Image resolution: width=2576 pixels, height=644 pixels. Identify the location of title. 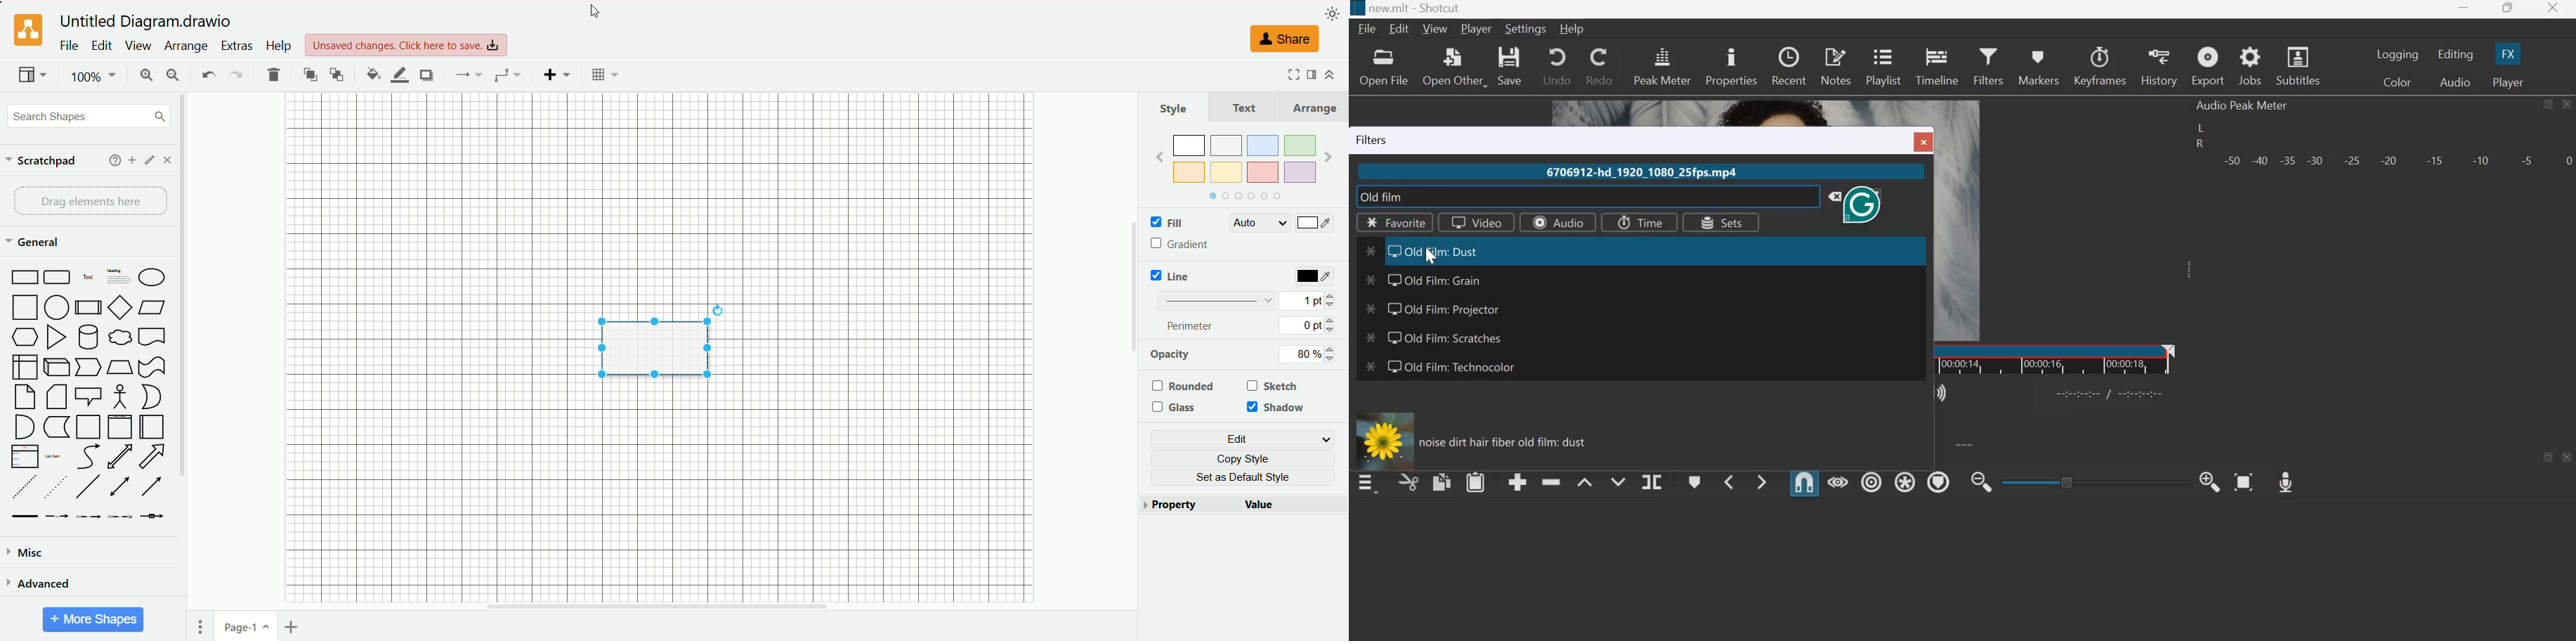
(149, 22).